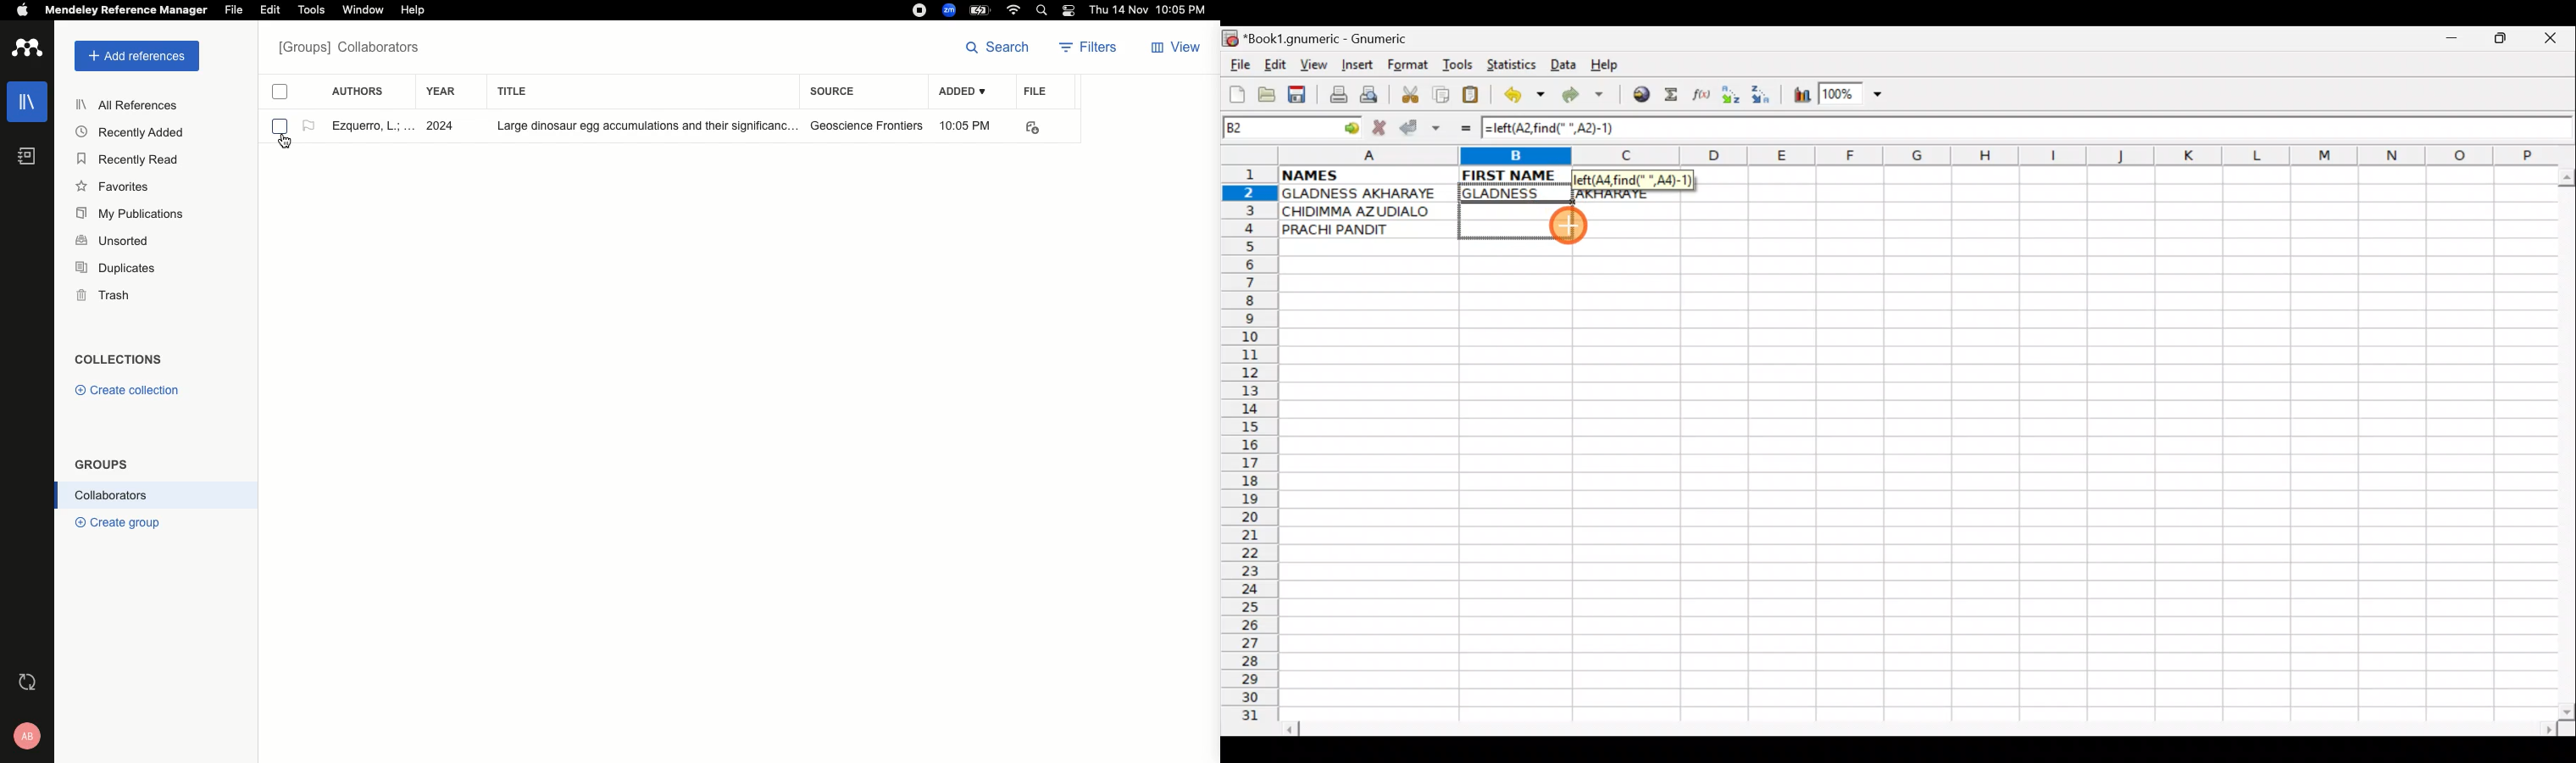 Image resolution: width=2576 pixels, height=784 pixels. What do you see at coordinates (1420, 128) in the screenshot?
I see `Accept change` at bounding box center [1420, 128].